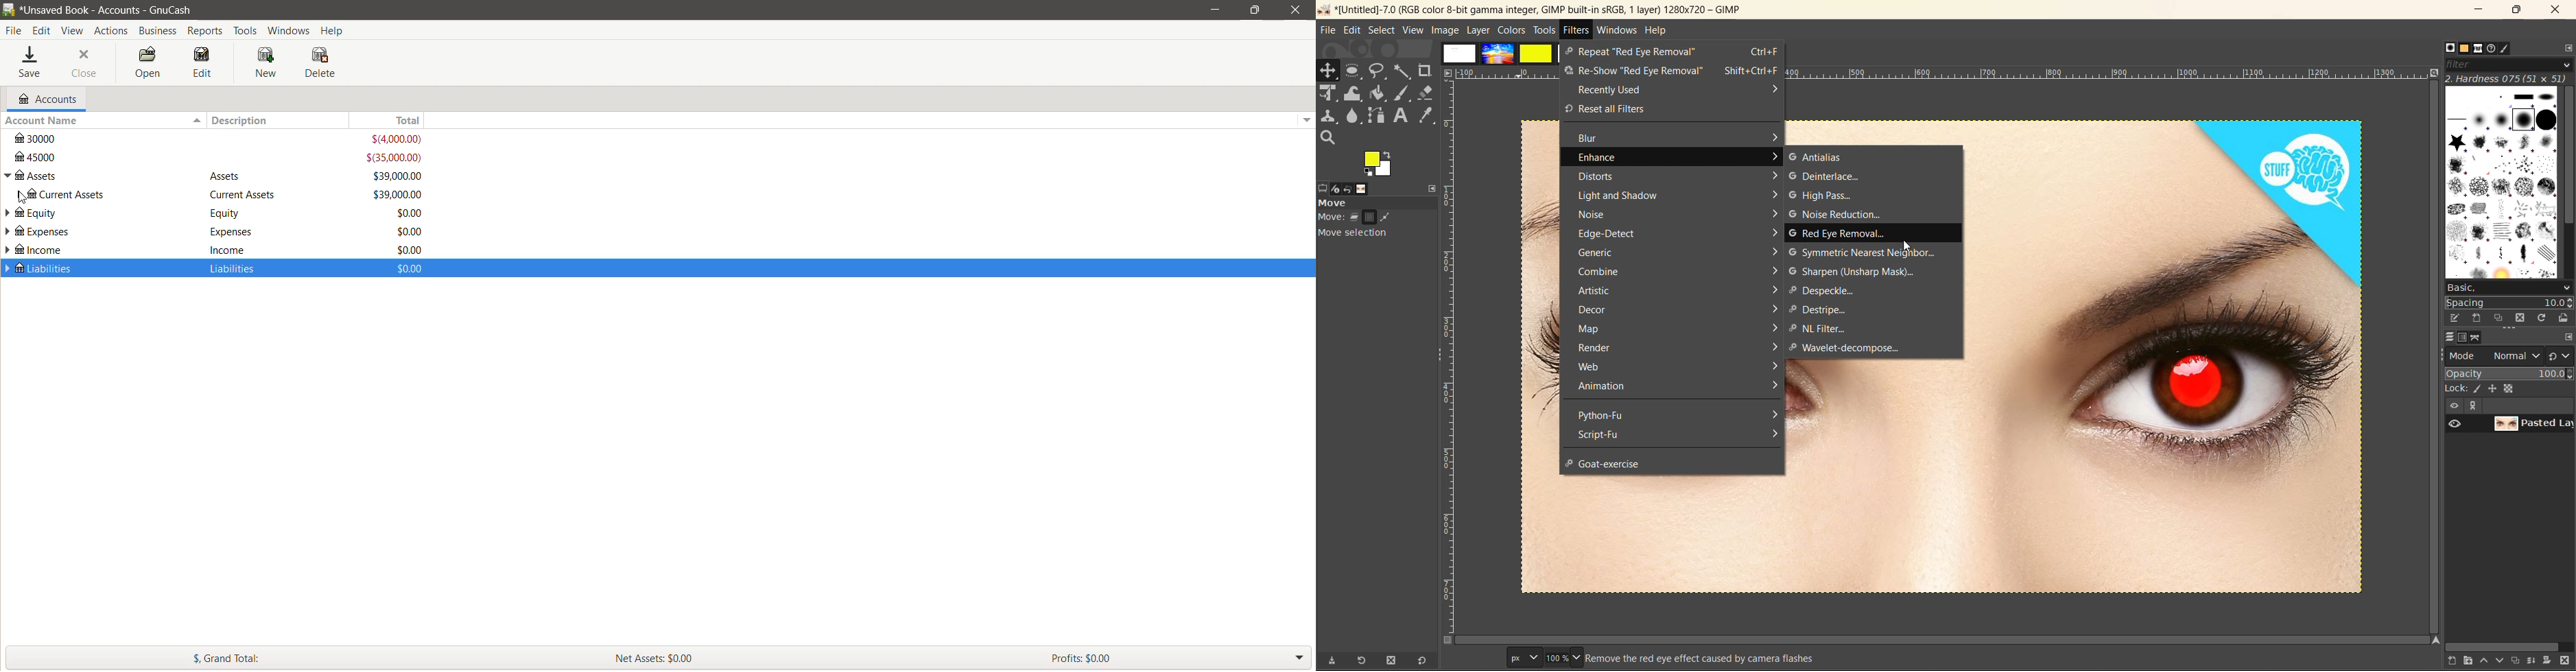 Image resolution: width=2576 pixels, height=672 pixels. I want to click on Description, so click(274, 120).